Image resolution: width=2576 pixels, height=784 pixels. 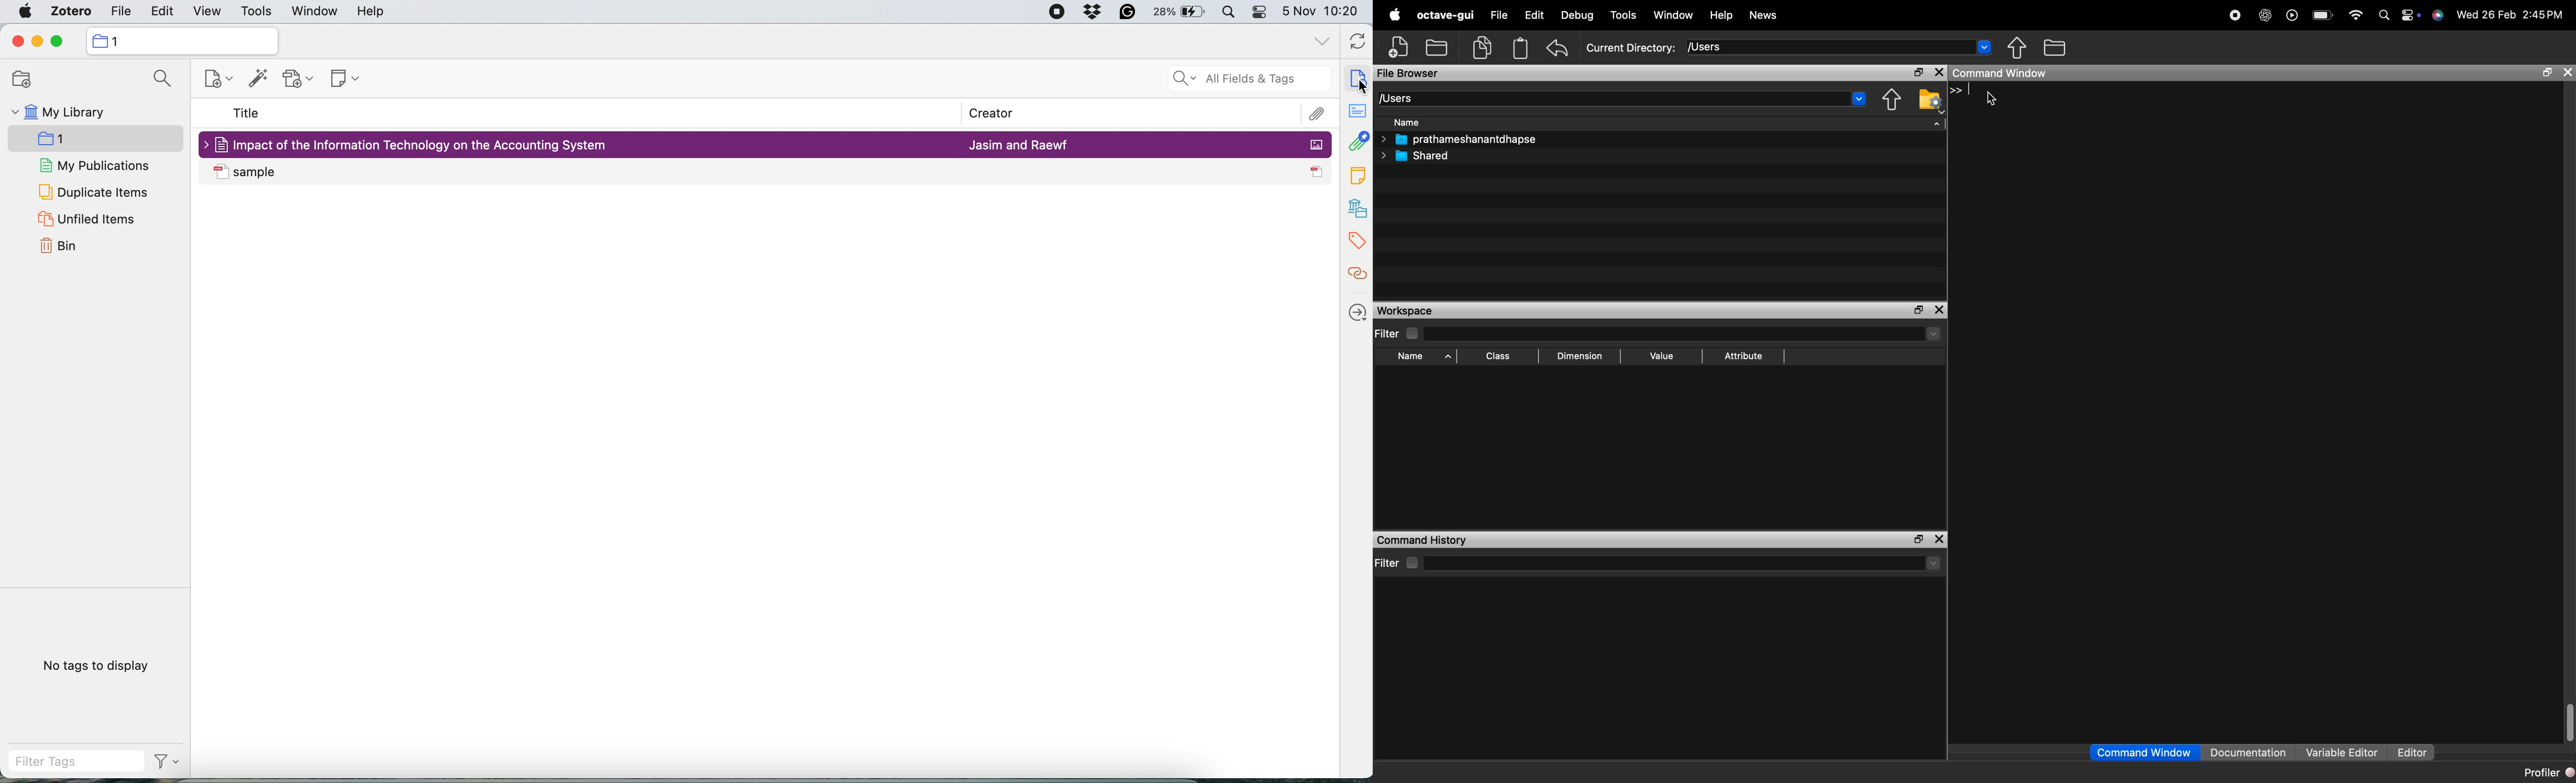 What do you see at coordinates (1318, 172) in the screenshot?
I see `icon` at bounding box center [1318, 172].